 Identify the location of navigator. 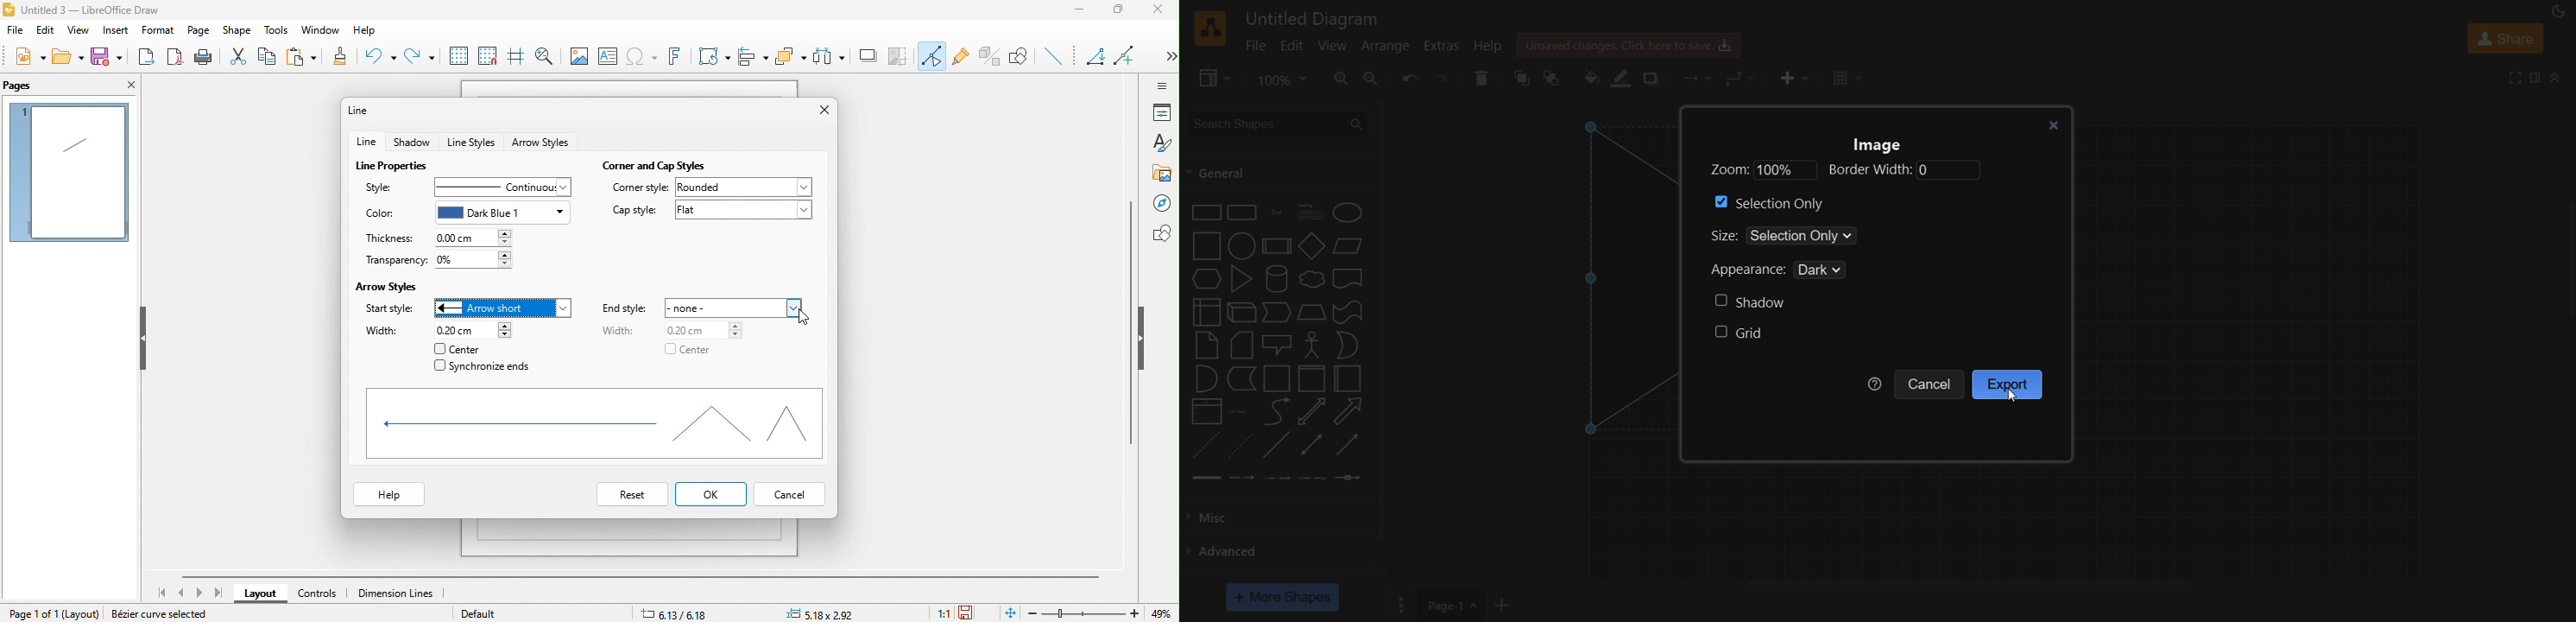
(1161, 203).